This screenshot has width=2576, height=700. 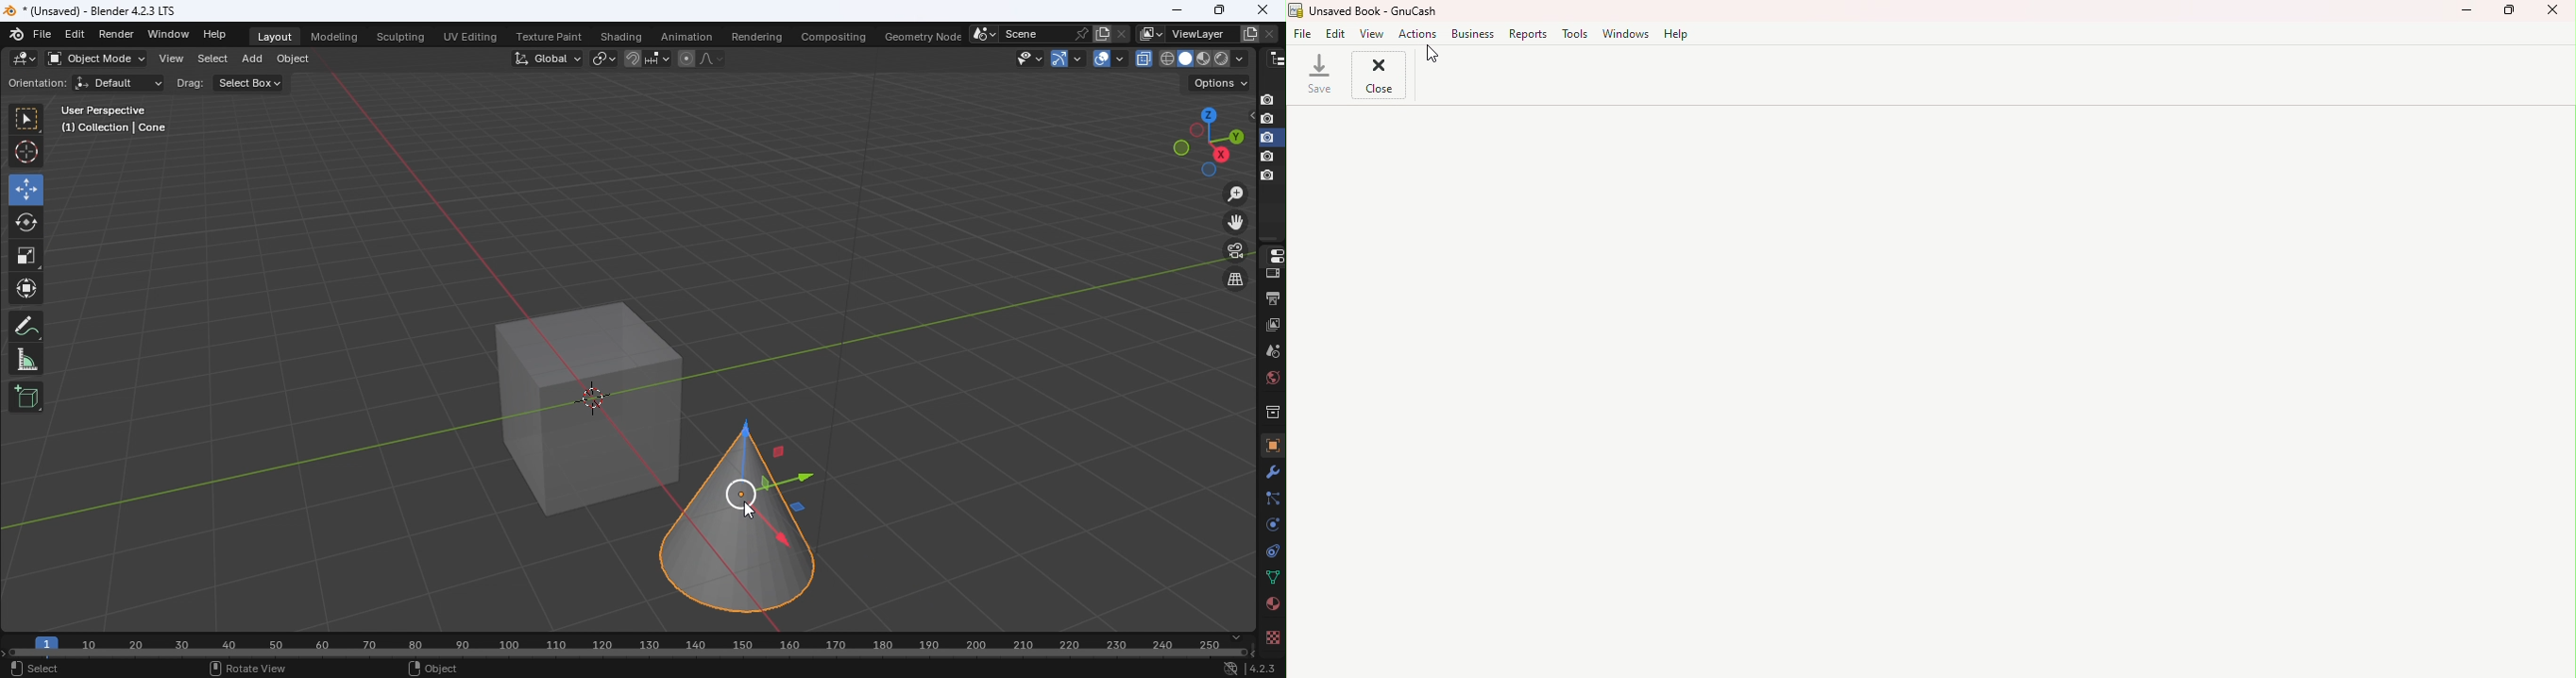 What do you see at coordinates (1677, 35) in the screenshot?
I see `Help` at bounding box center [1677, 35].